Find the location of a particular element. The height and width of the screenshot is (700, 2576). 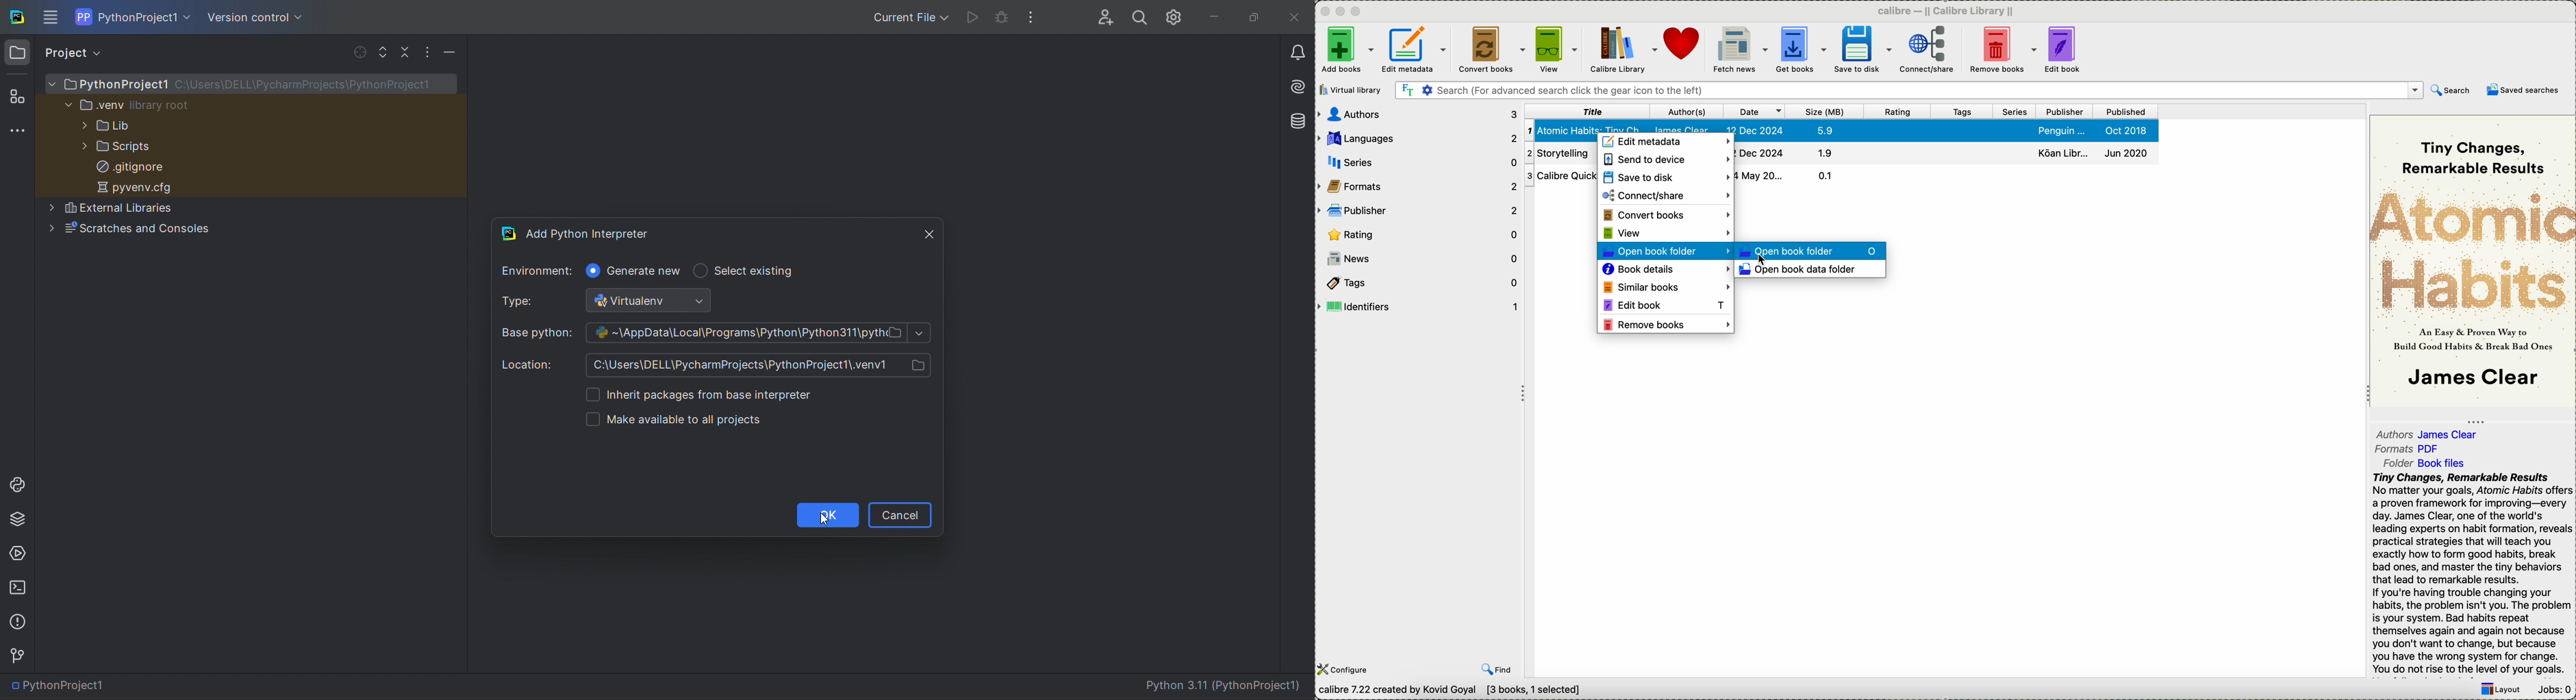

cursor is located at coordinates (826, 518).